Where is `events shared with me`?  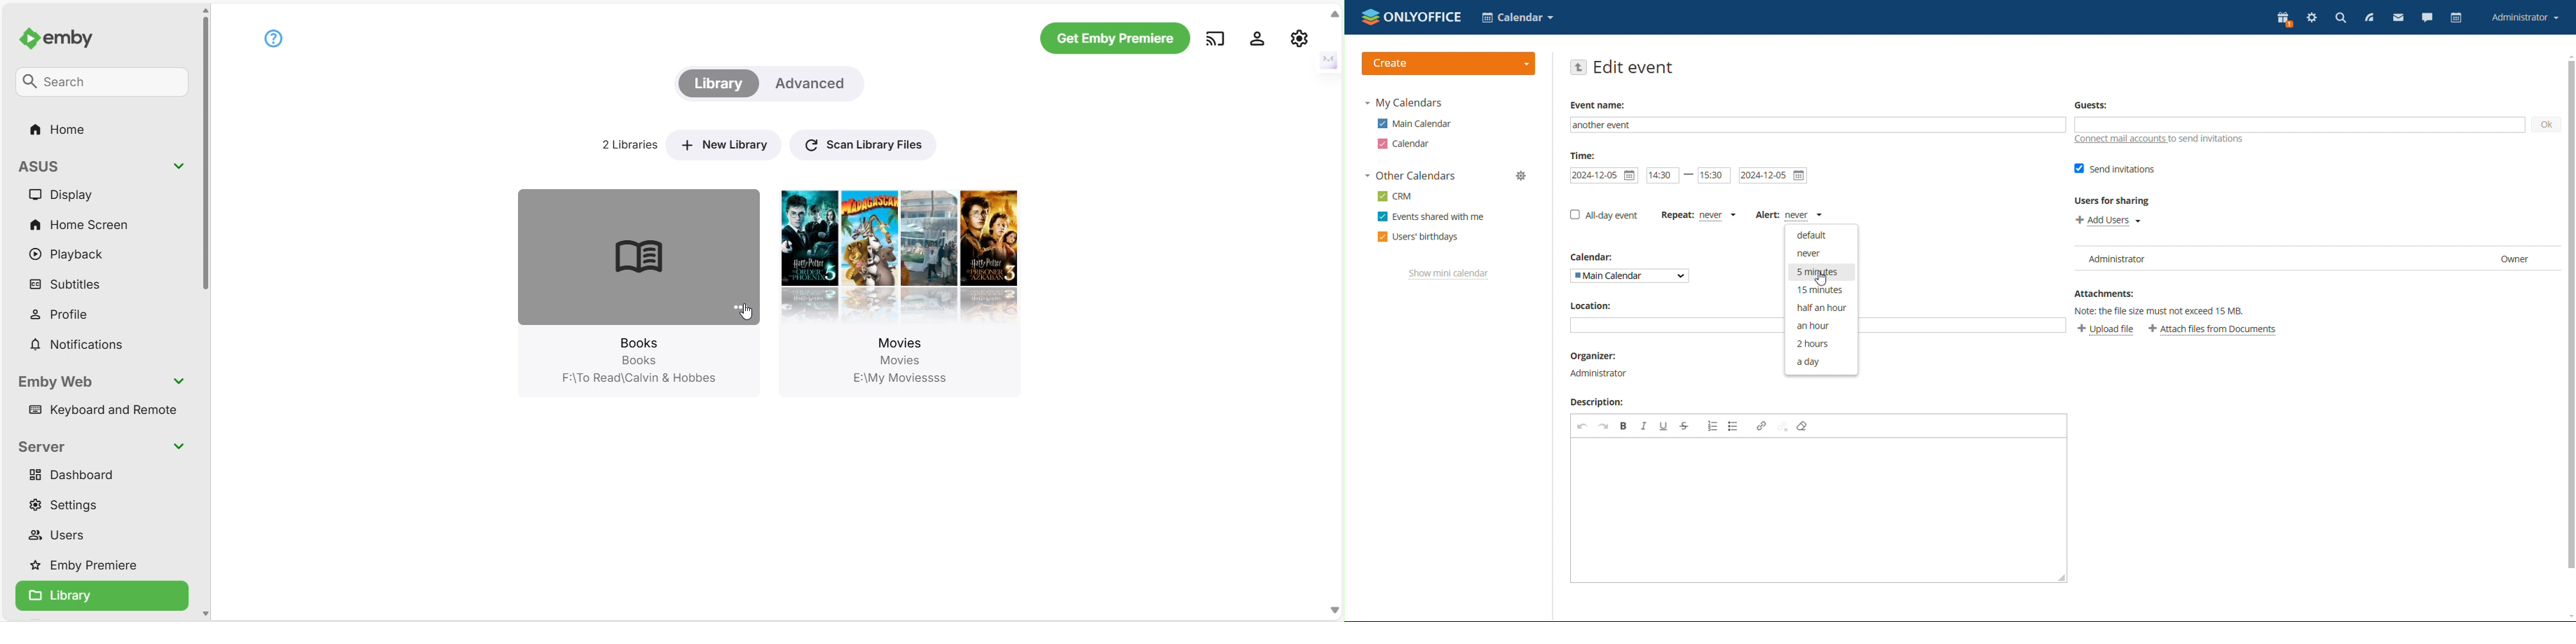 events shared with me is located at coordinates (1431, 217).